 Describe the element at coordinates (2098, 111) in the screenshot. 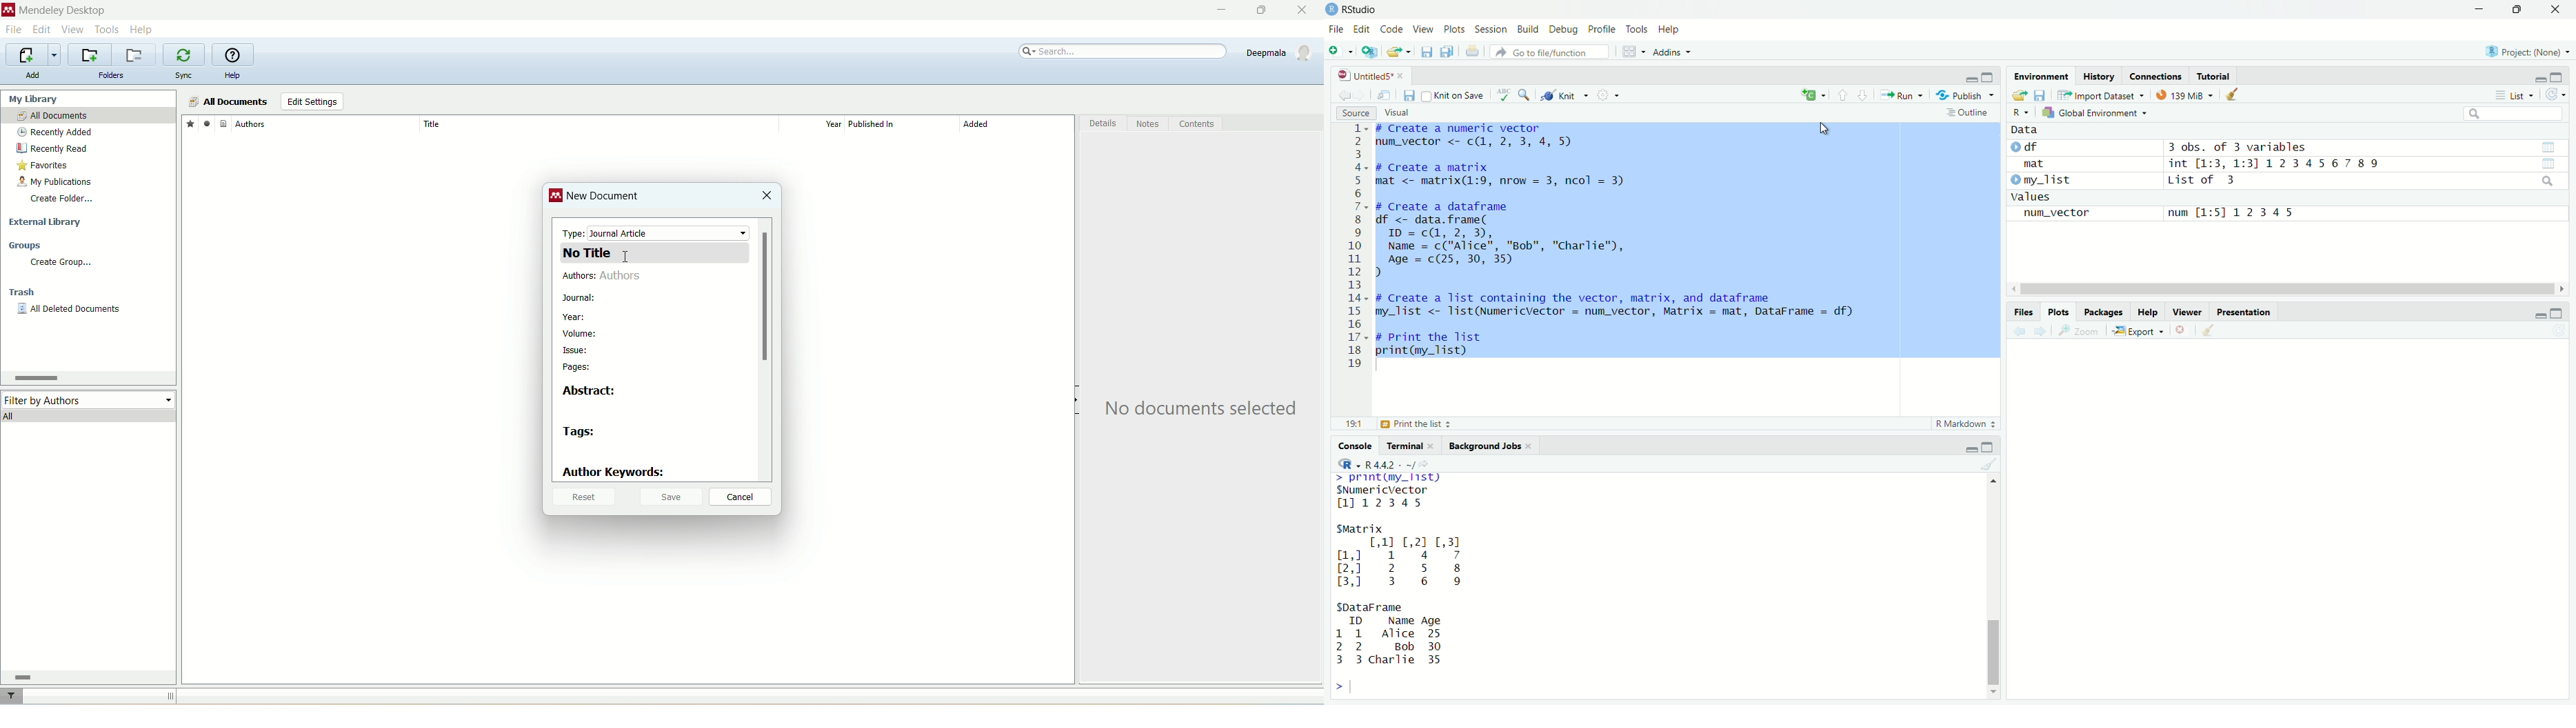

I see `Global Environment` at that location.